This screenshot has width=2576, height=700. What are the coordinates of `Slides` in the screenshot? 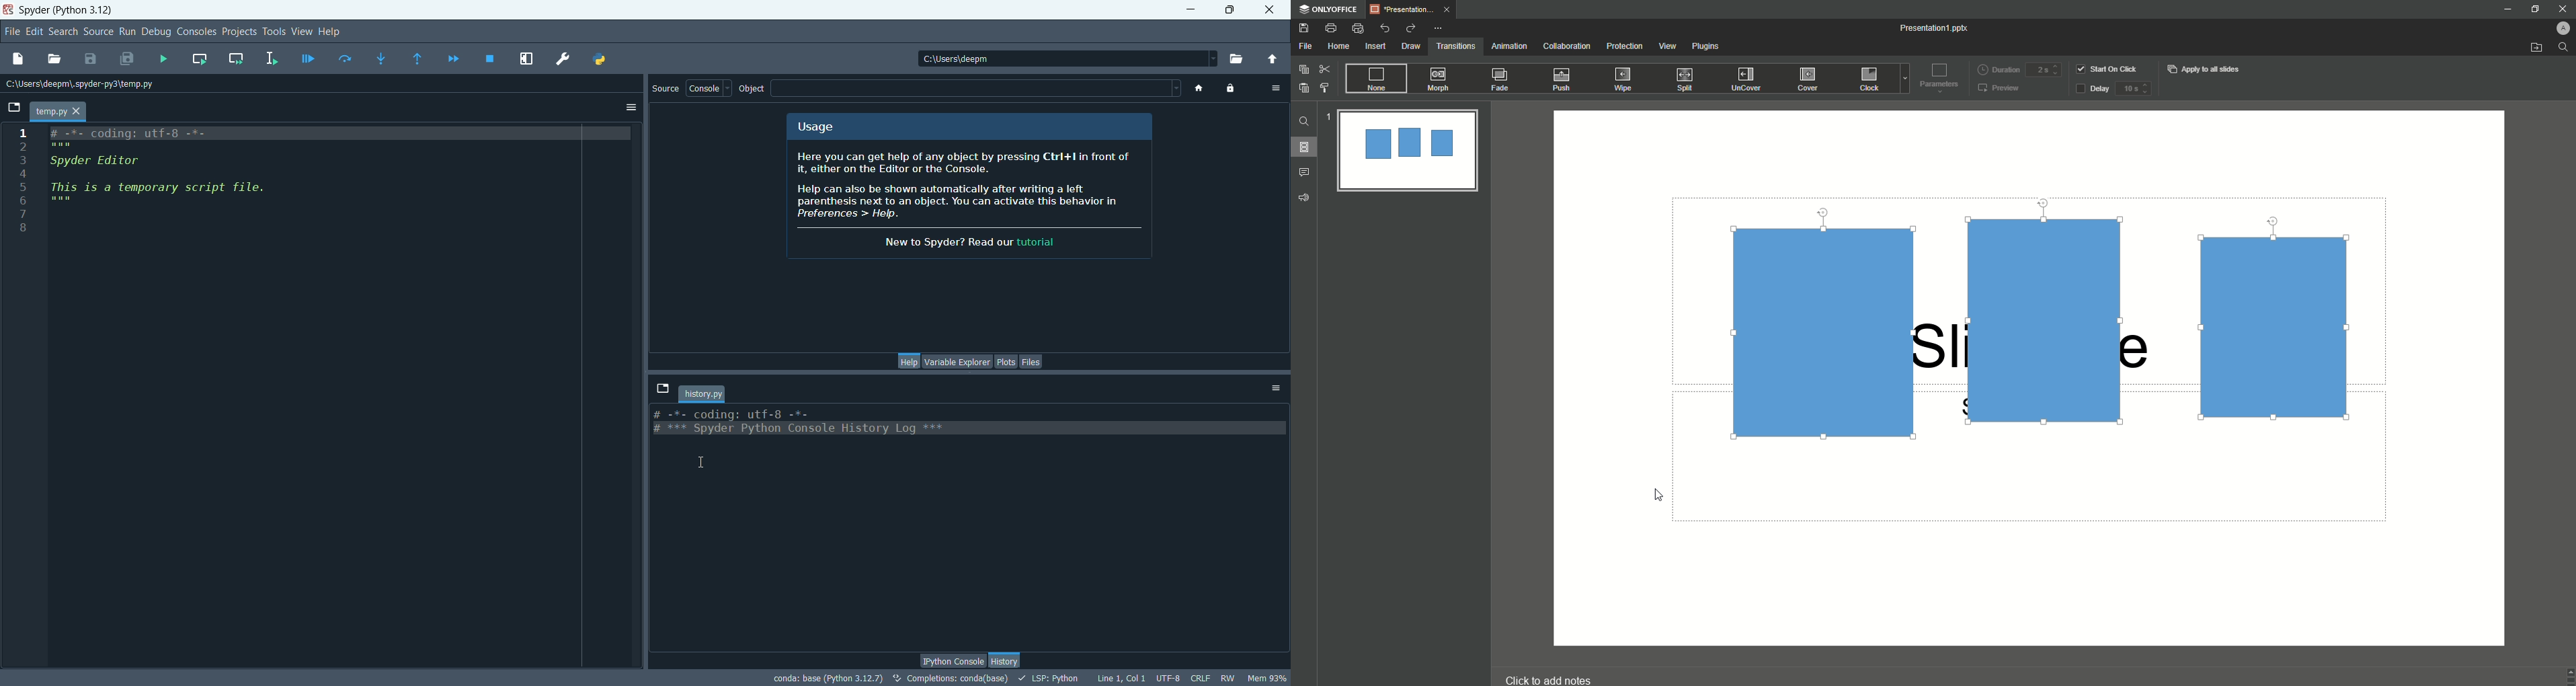 It's located at (1308, 147).